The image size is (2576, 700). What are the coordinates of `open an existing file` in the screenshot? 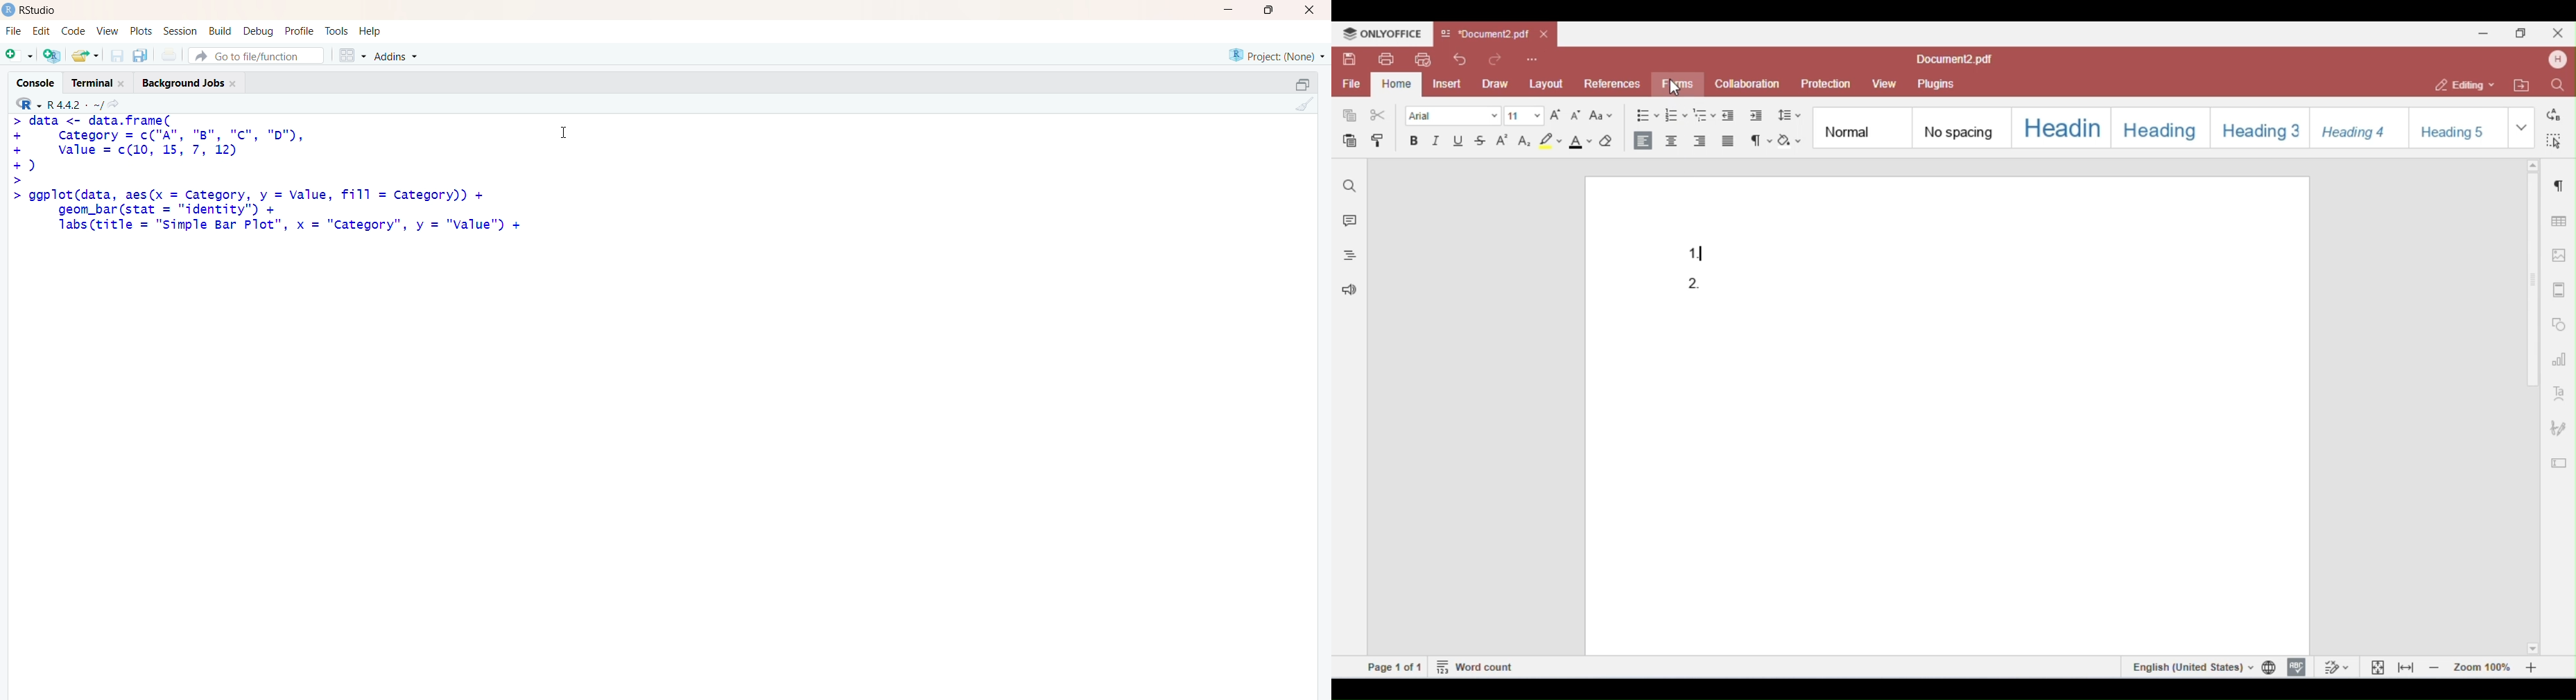 It's located at (85, 55).